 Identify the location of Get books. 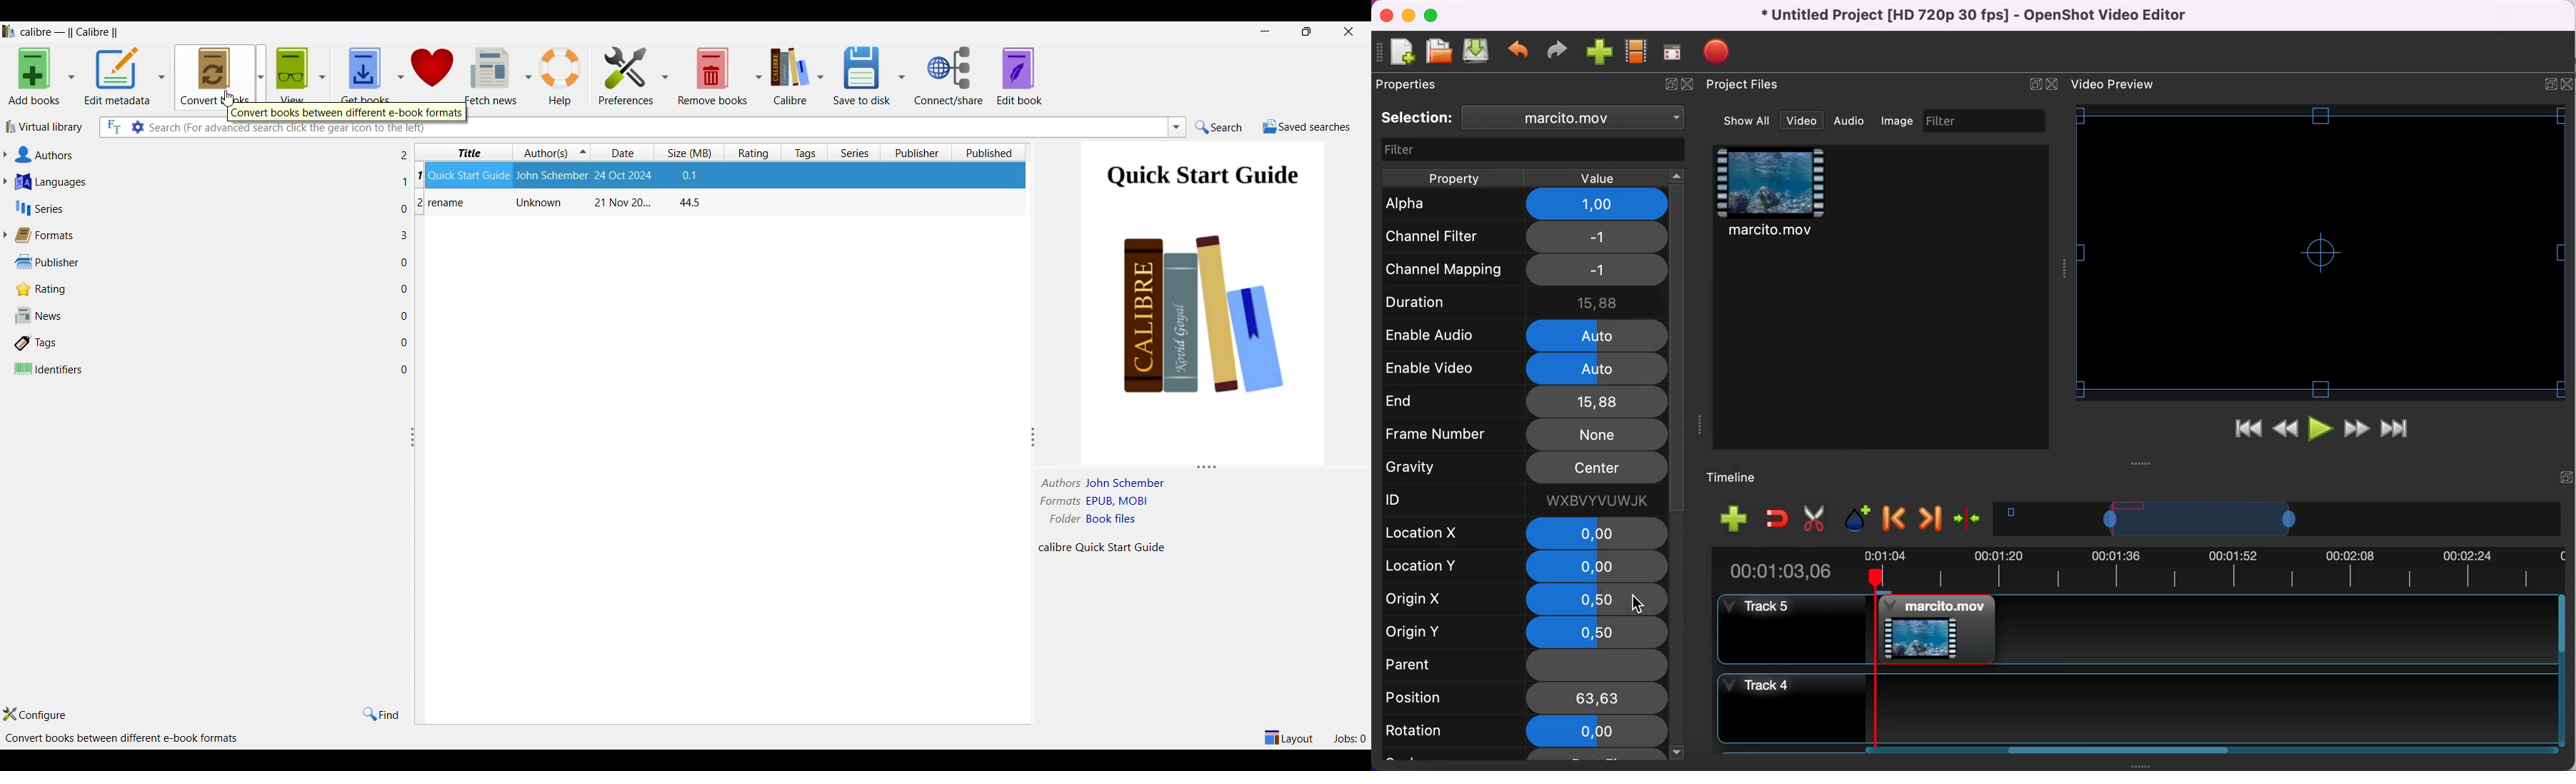
(363, 74).